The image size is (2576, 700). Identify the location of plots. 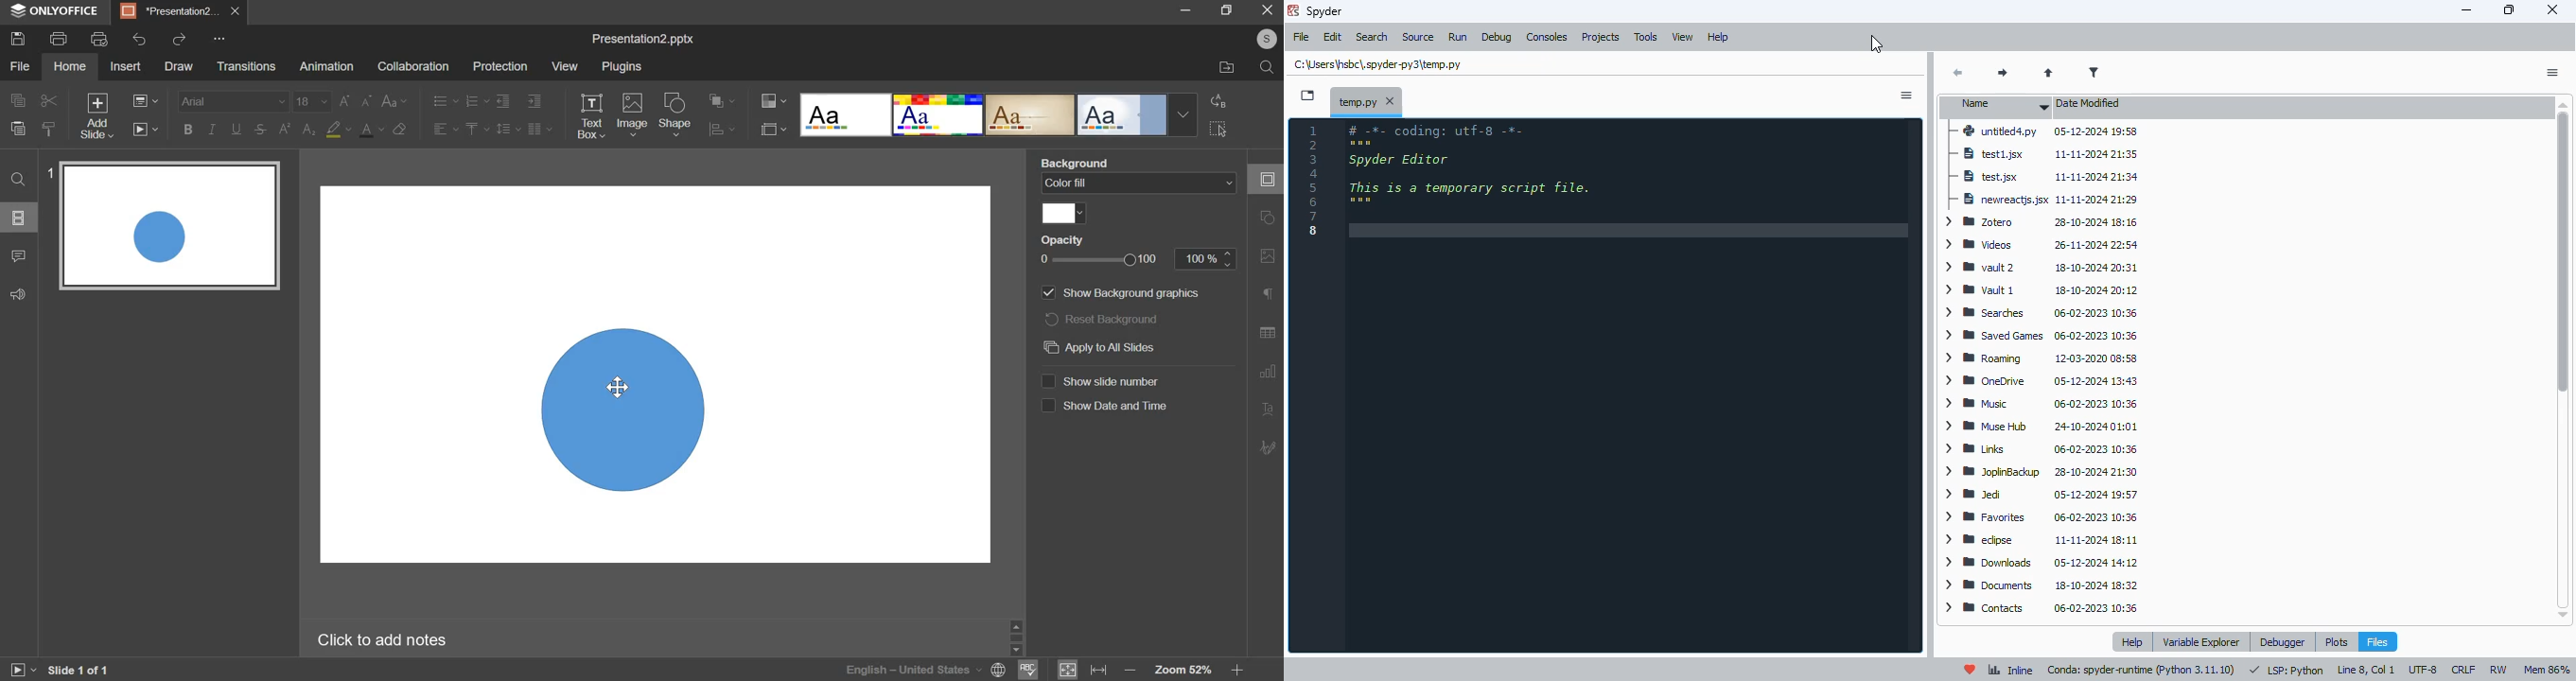
(2337, 640).